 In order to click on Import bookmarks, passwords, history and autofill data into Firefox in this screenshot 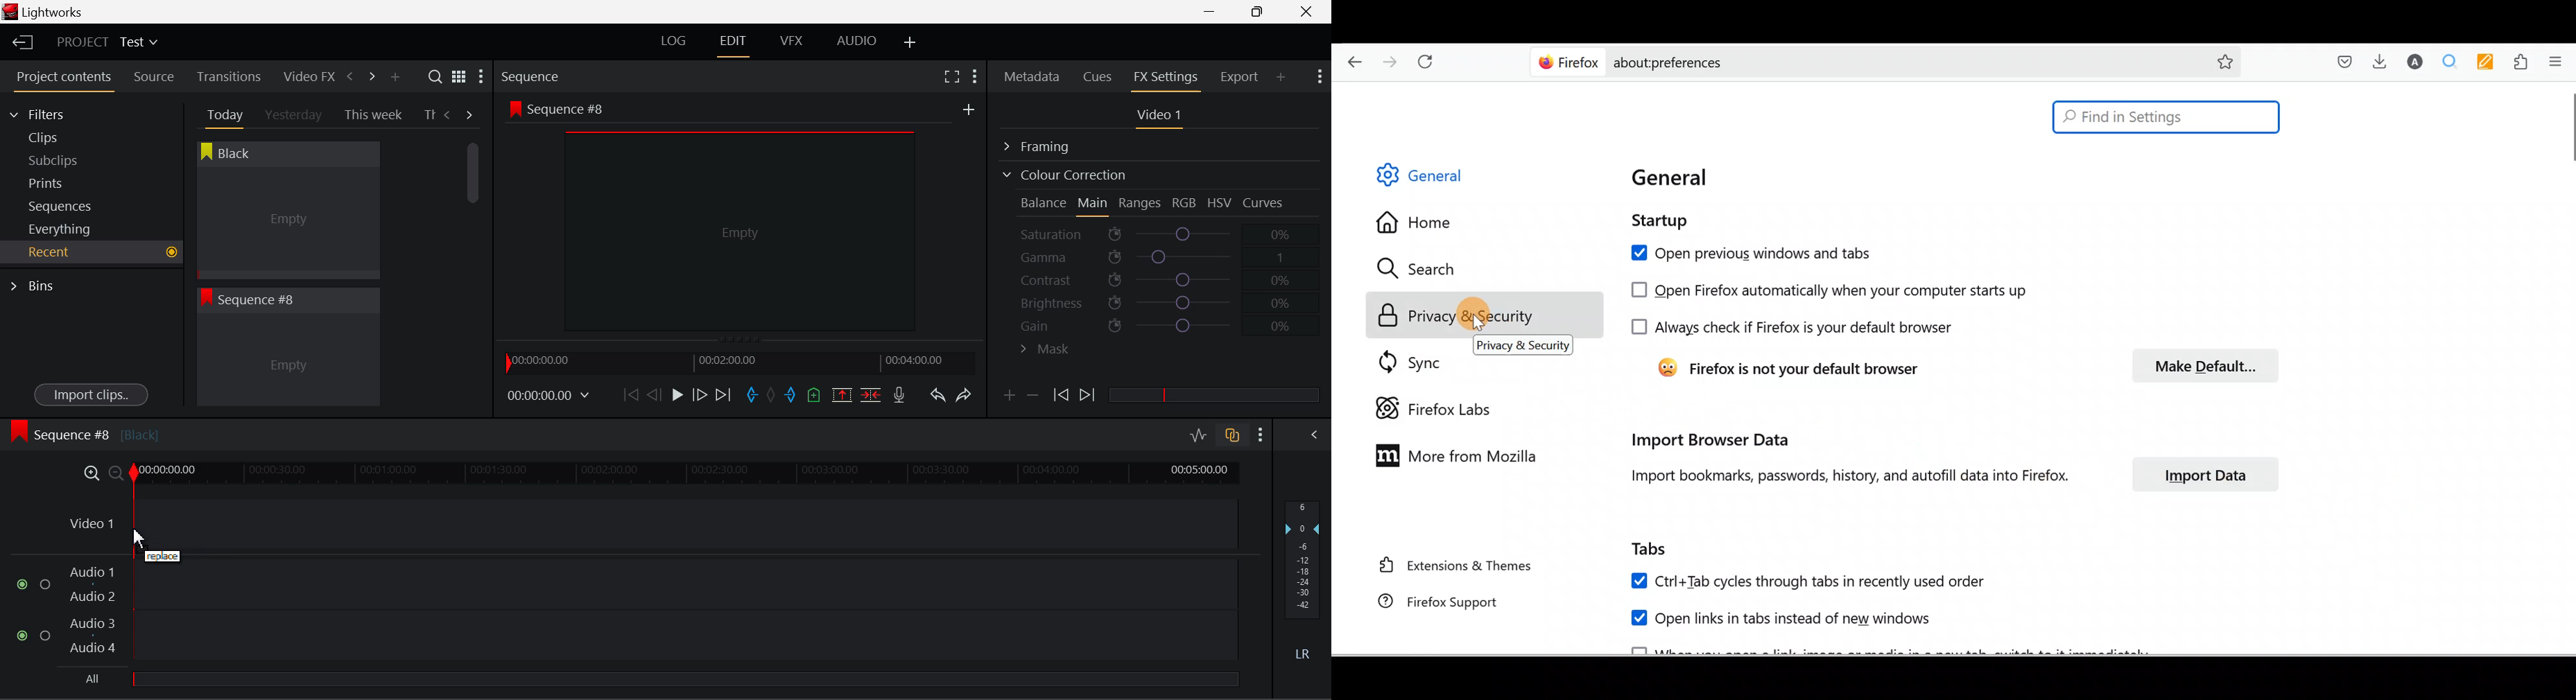, I will do `click(1846, 477)`.